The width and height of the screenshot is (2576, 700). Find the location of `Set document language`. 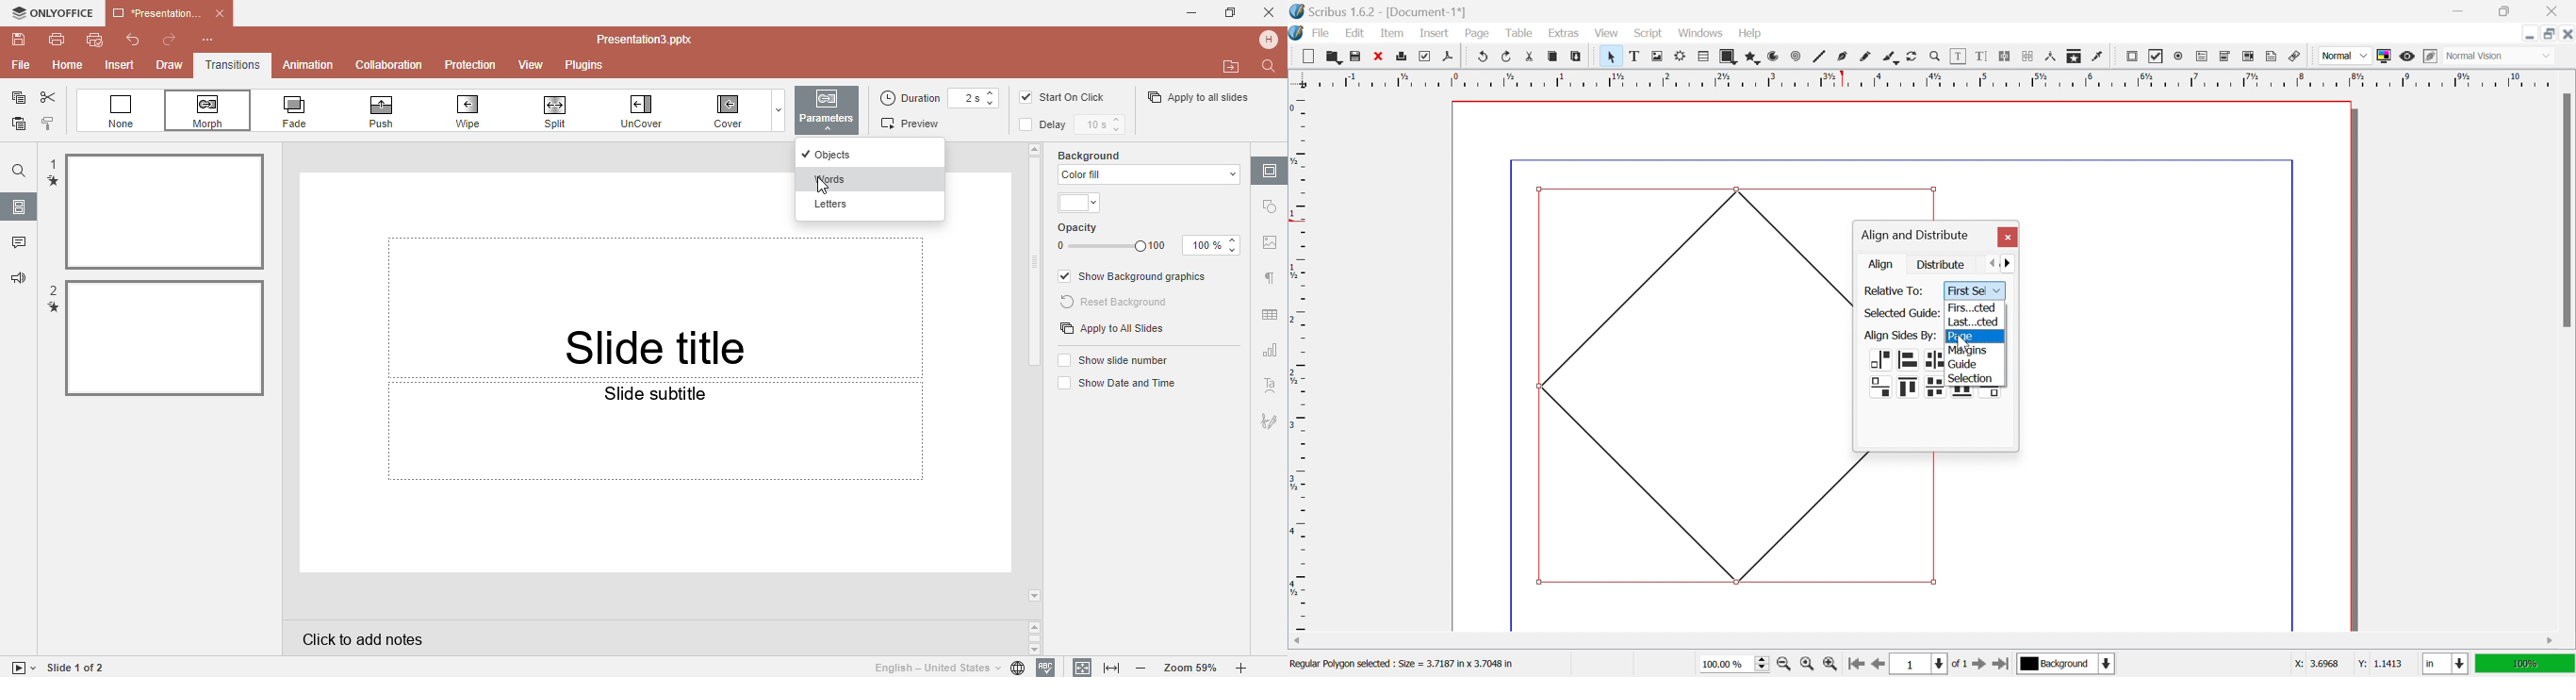

Set document language is located at coordinates (948, 668).